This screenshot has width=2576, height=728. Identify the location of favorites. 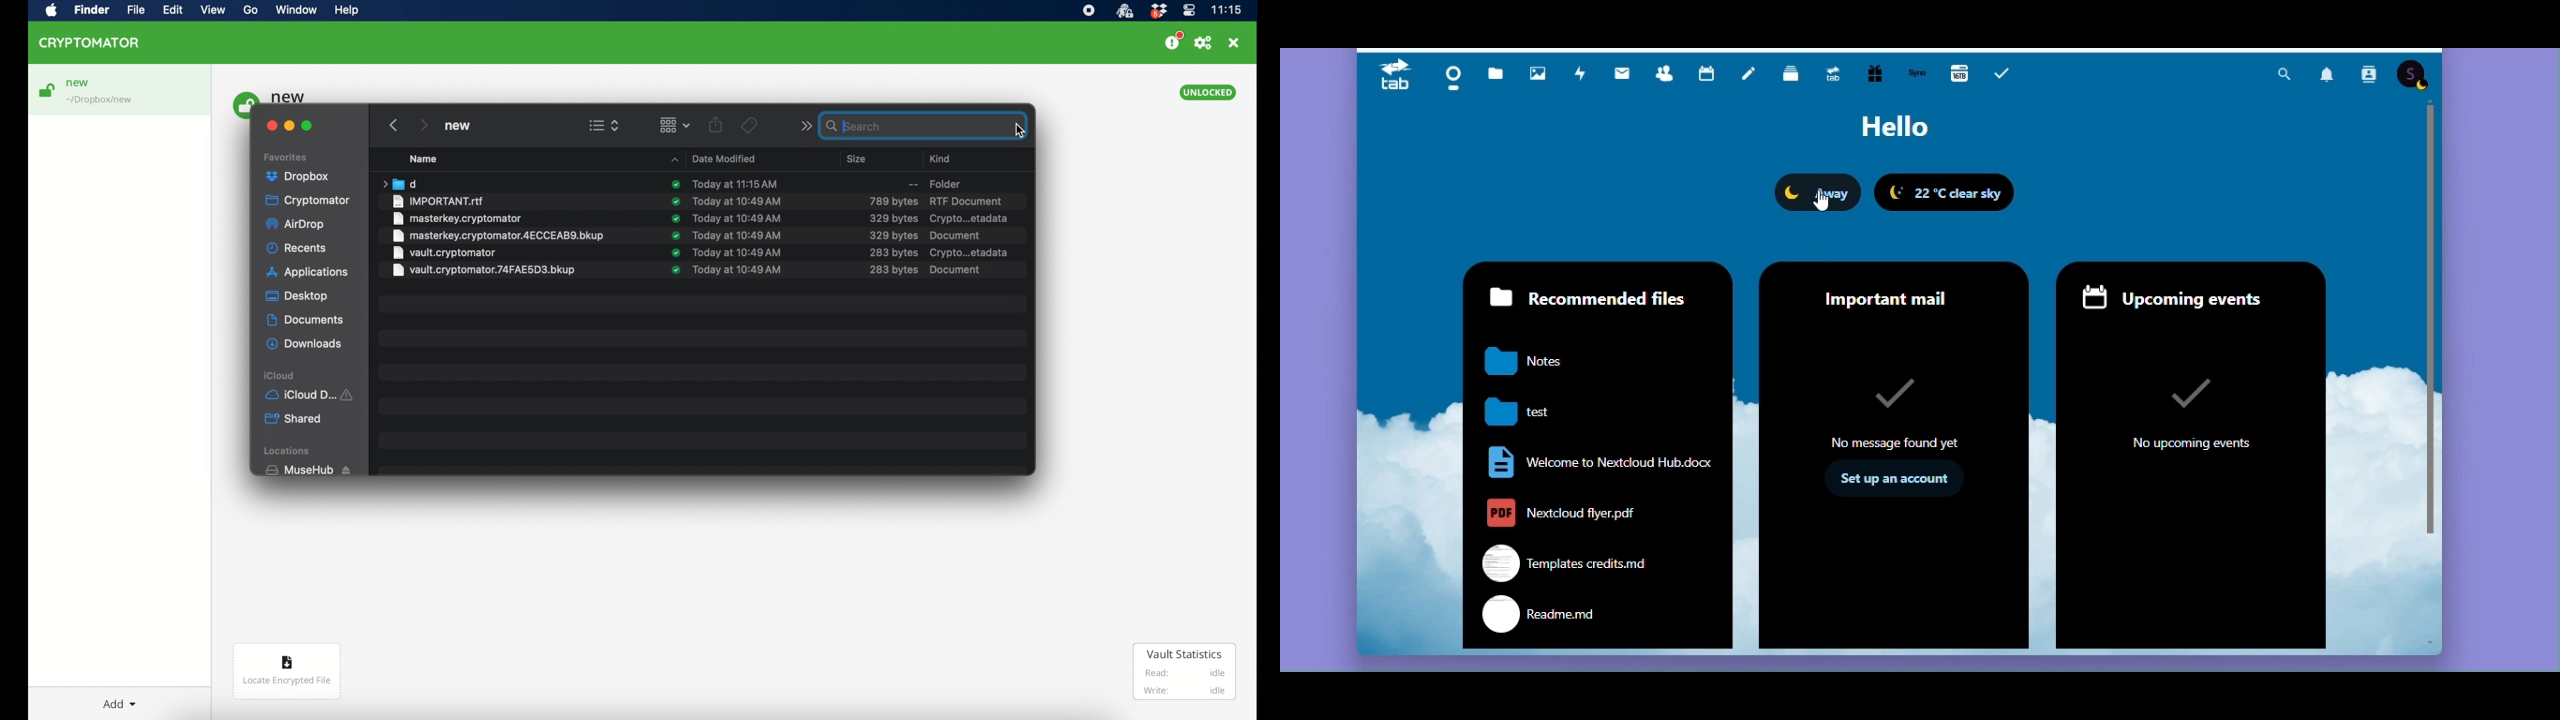
(286, 157).